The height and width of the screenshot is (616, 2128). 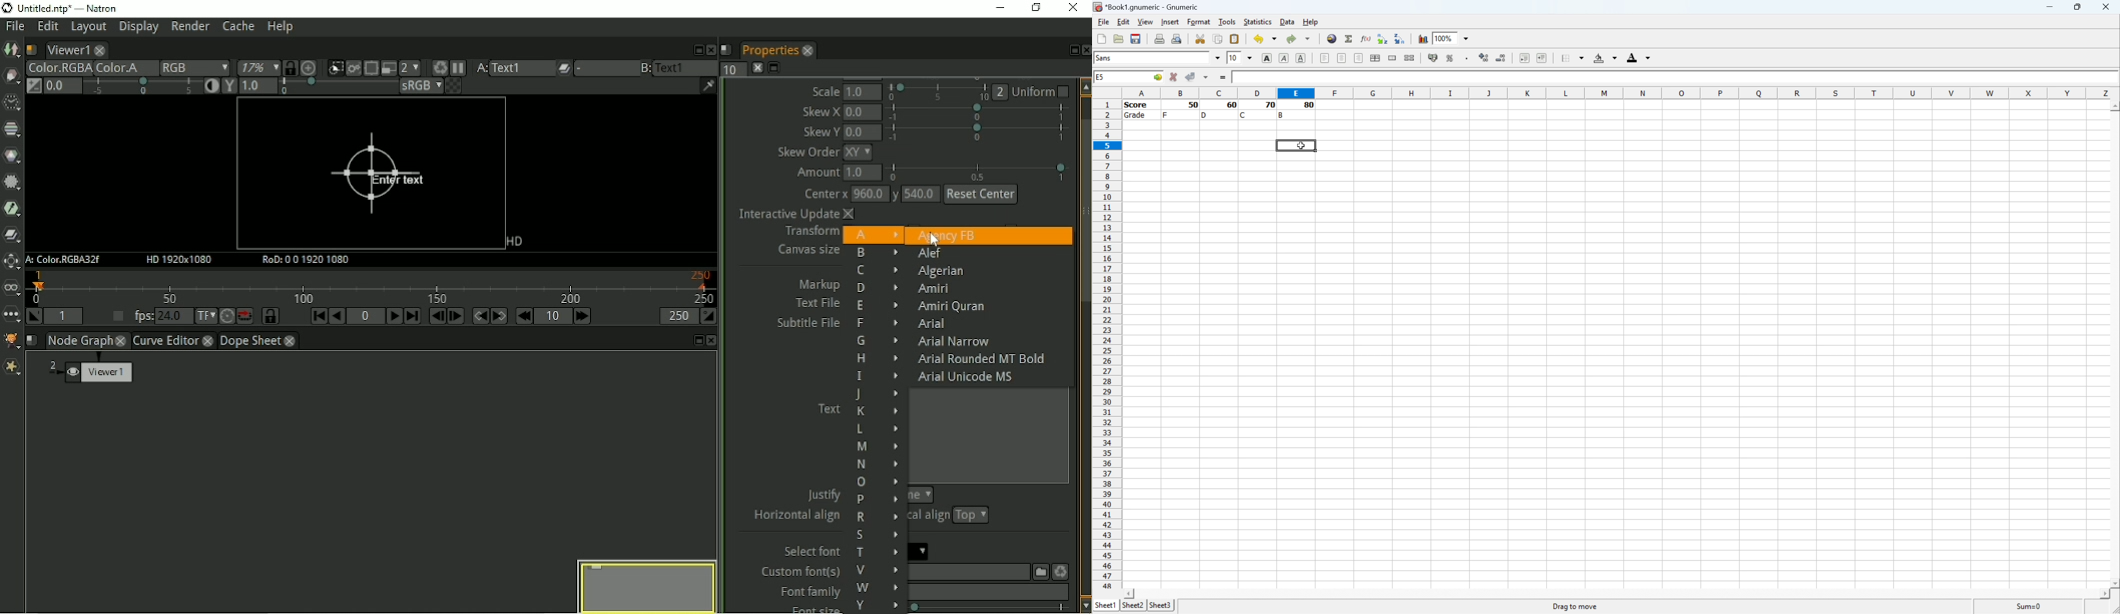 What do you see at coordinates (1258, 20) in the screenshot?
I see `Statistics` at bounding box center [1258, 20].